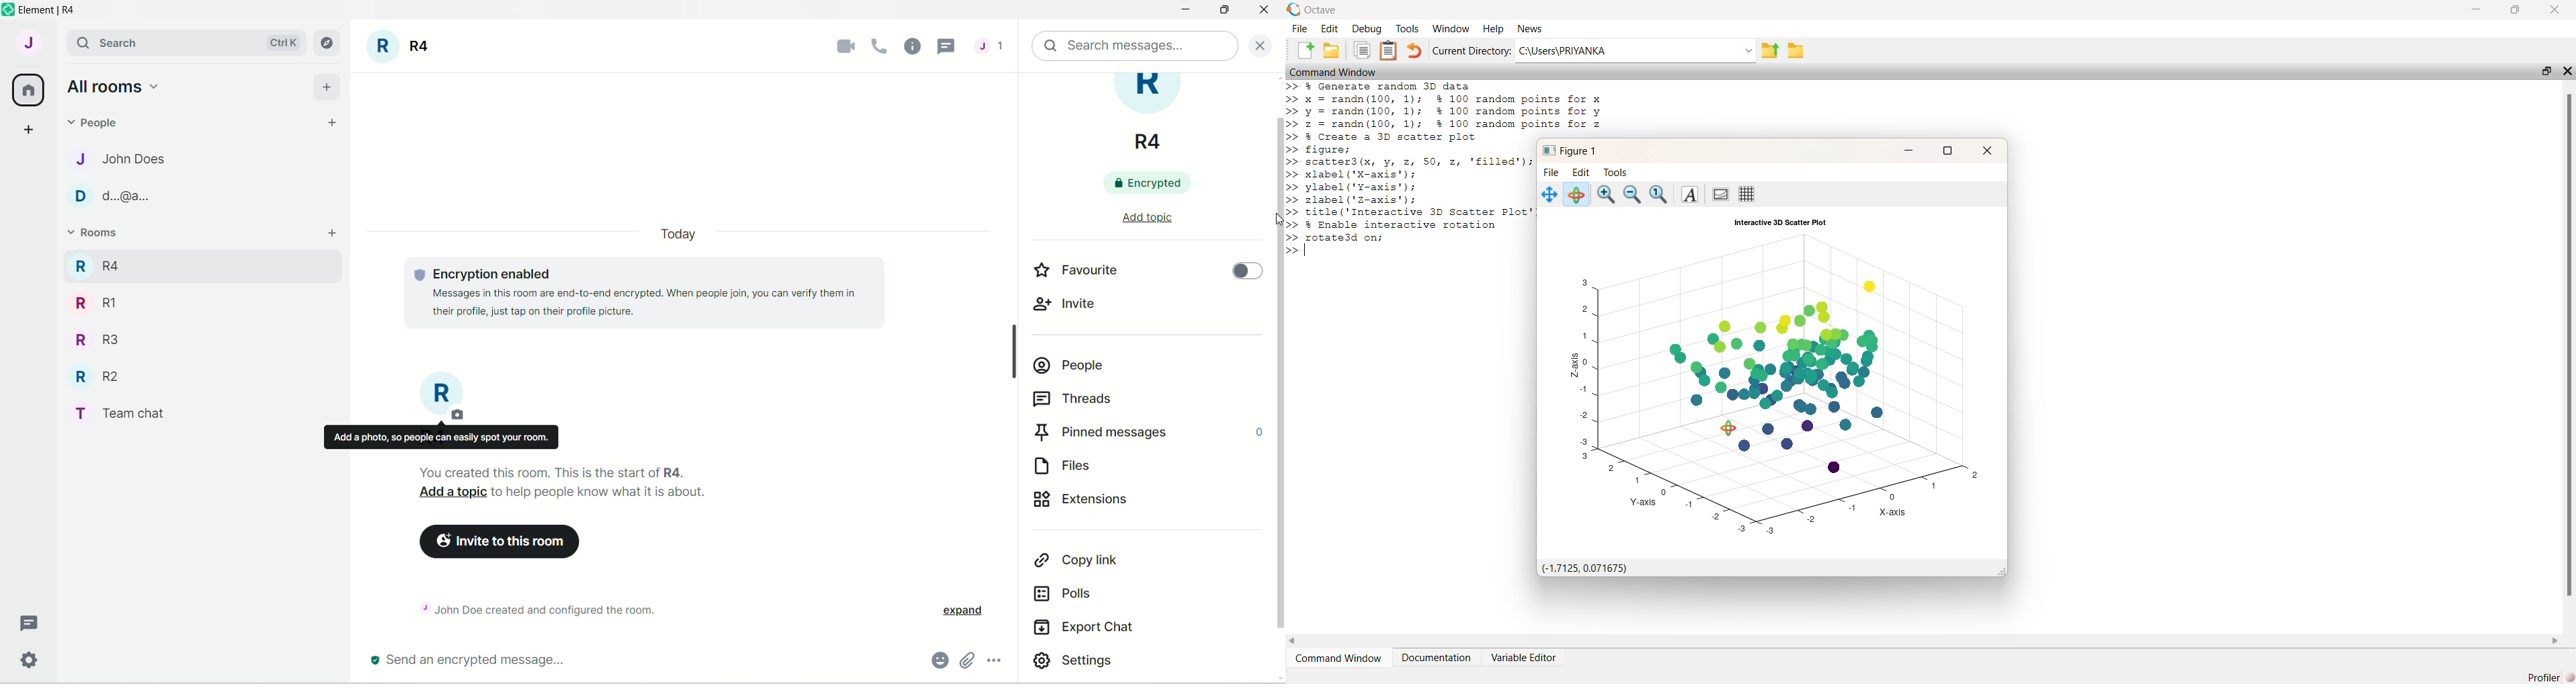 This screenshot has height=700, width=2576. What do you see at coordinates (606, 484) in the screenshot?
I see `You created this room. This is the start of R4.
Add a topic to help people know what it is about.` at bounding box center [606, 484].